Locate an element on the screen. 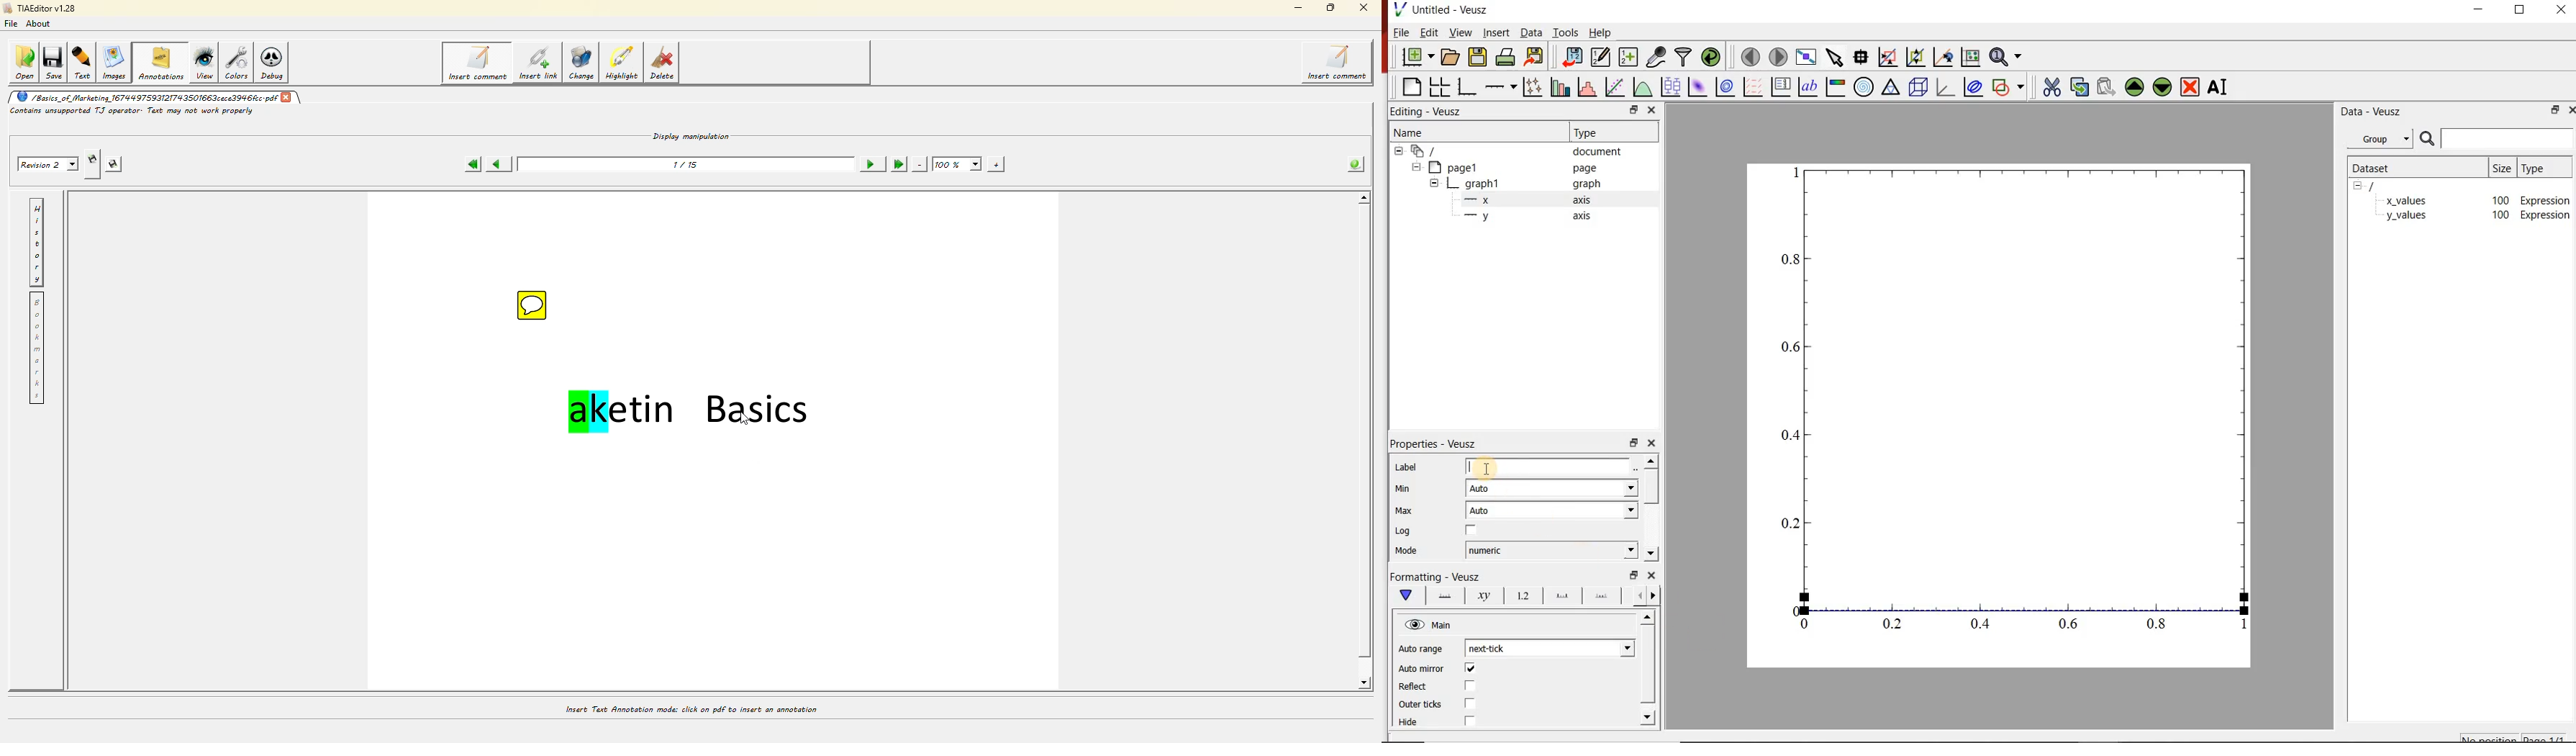 Image resolution: width=2576 pixels, height=756 pixels. axis is located at coordinates (1581, 216).